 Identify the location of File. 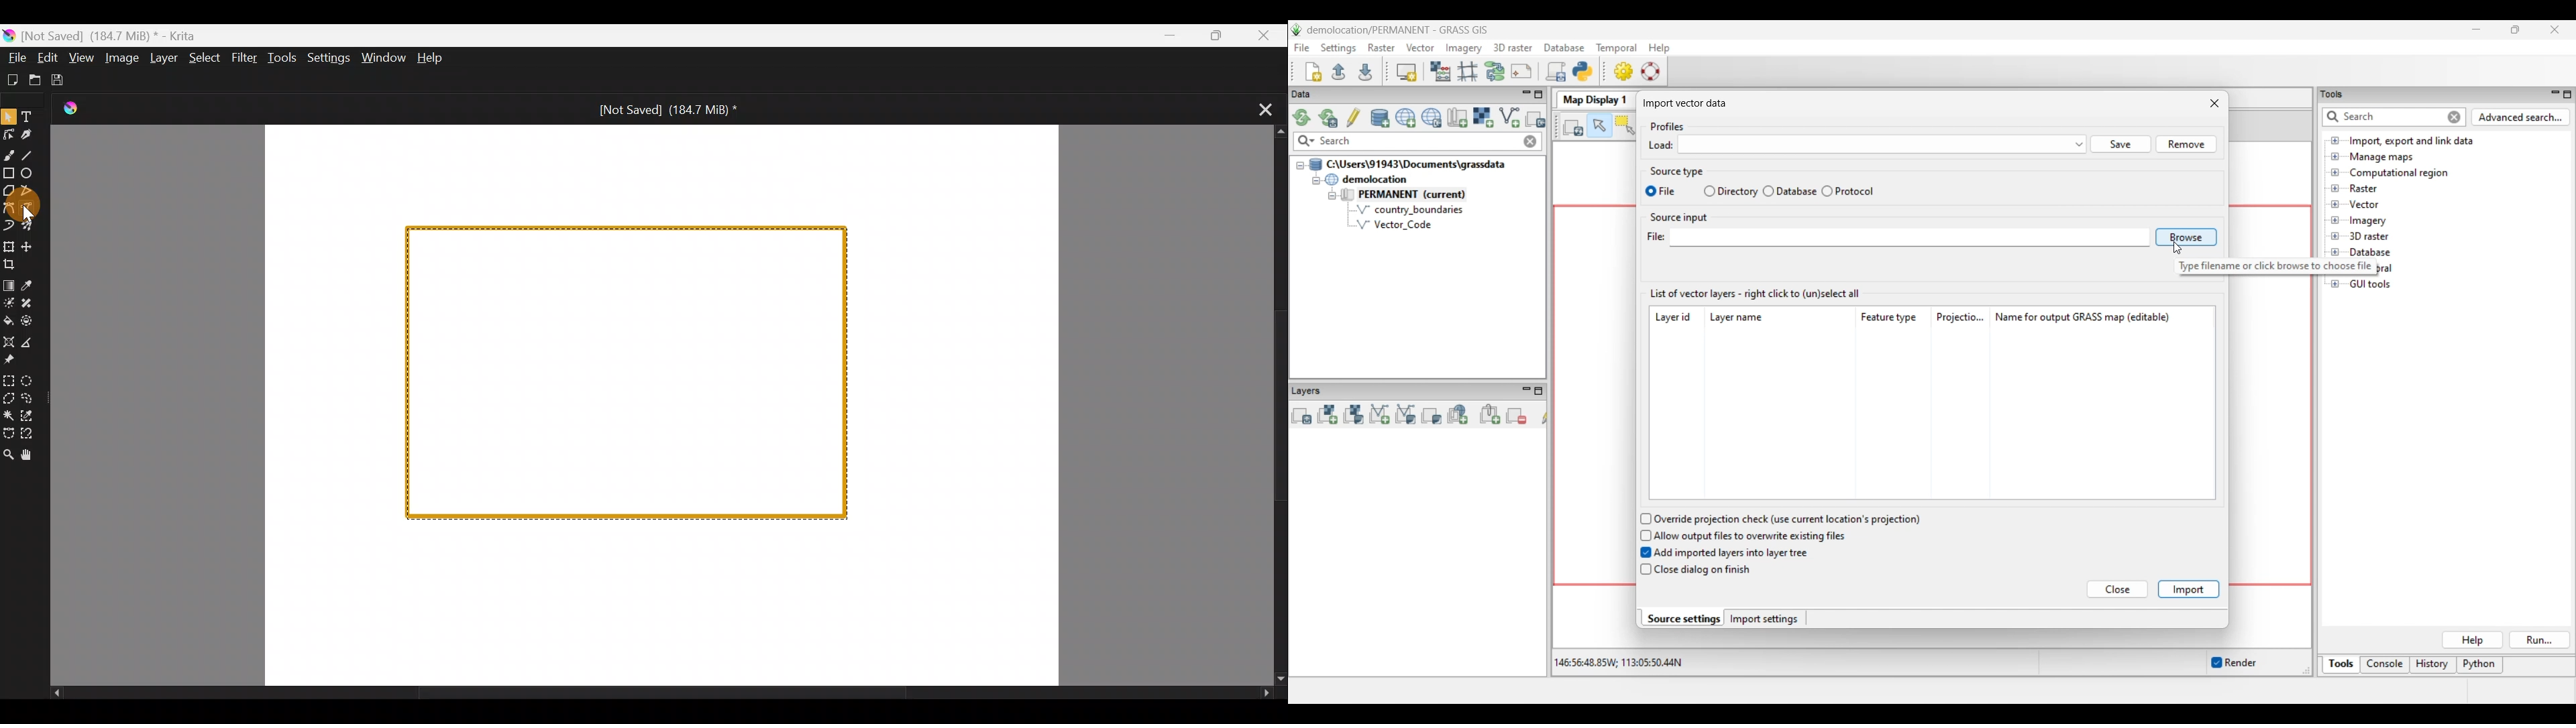
(13, 57).